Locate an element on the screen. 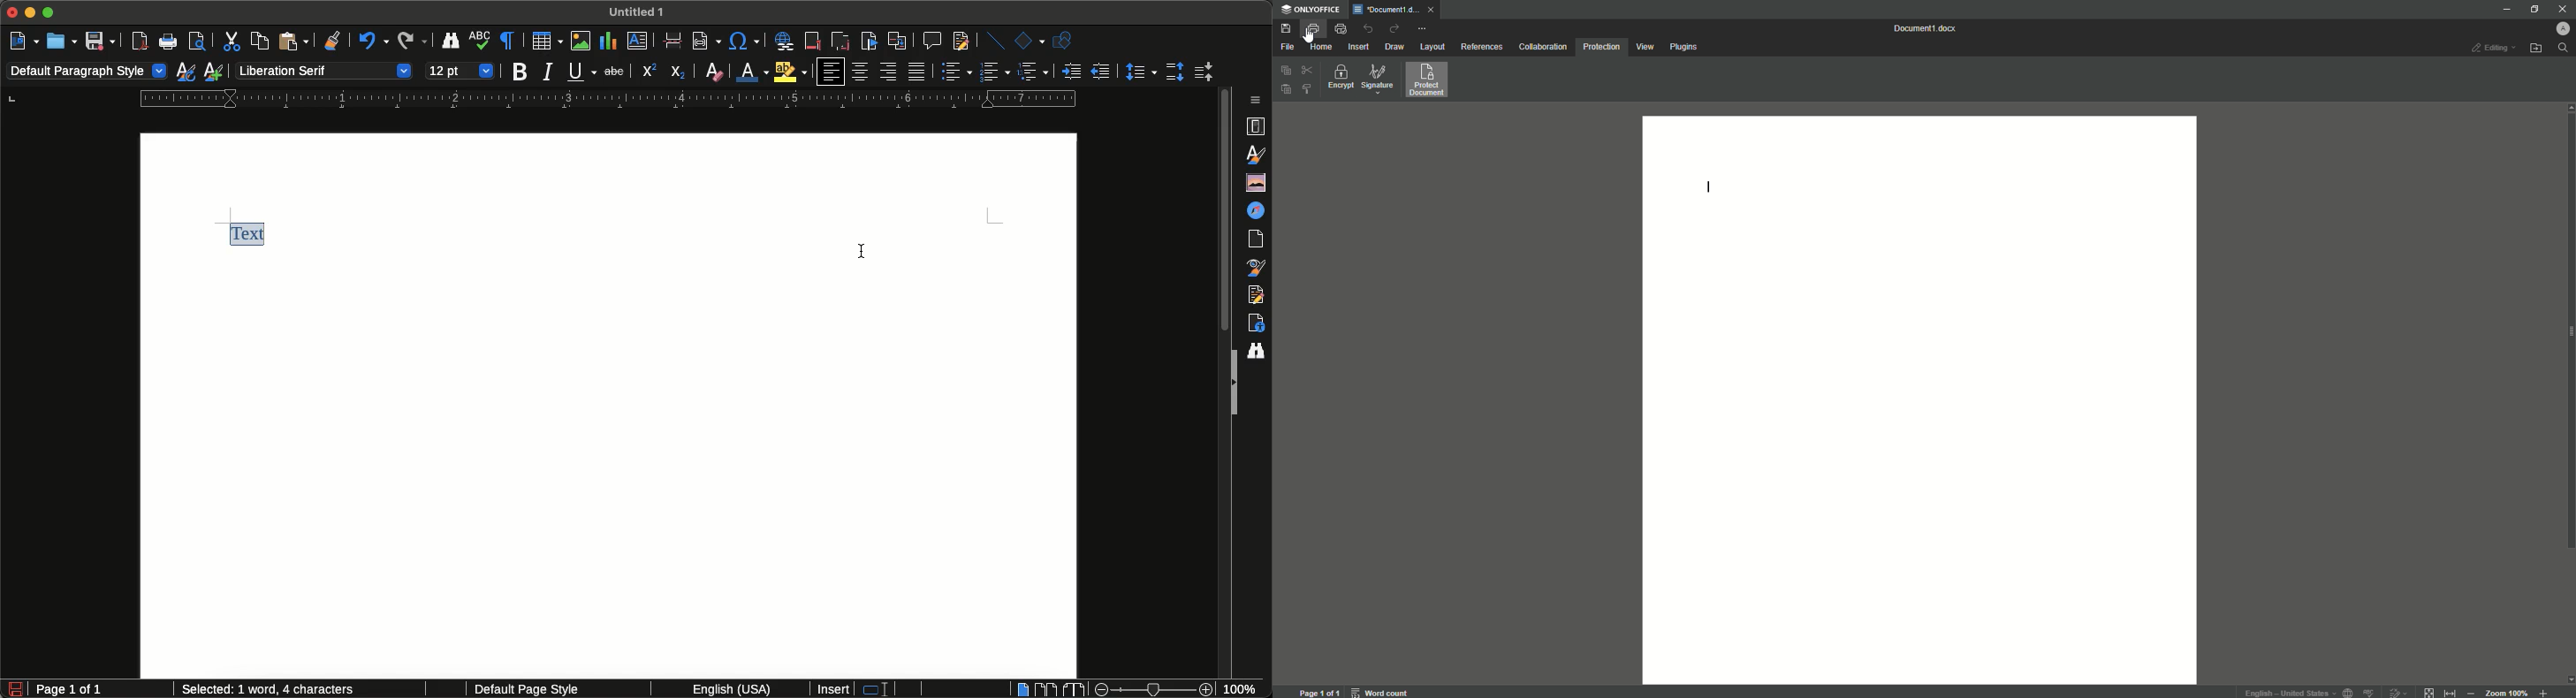  Insert footnote is located at coordinates (813, 42).